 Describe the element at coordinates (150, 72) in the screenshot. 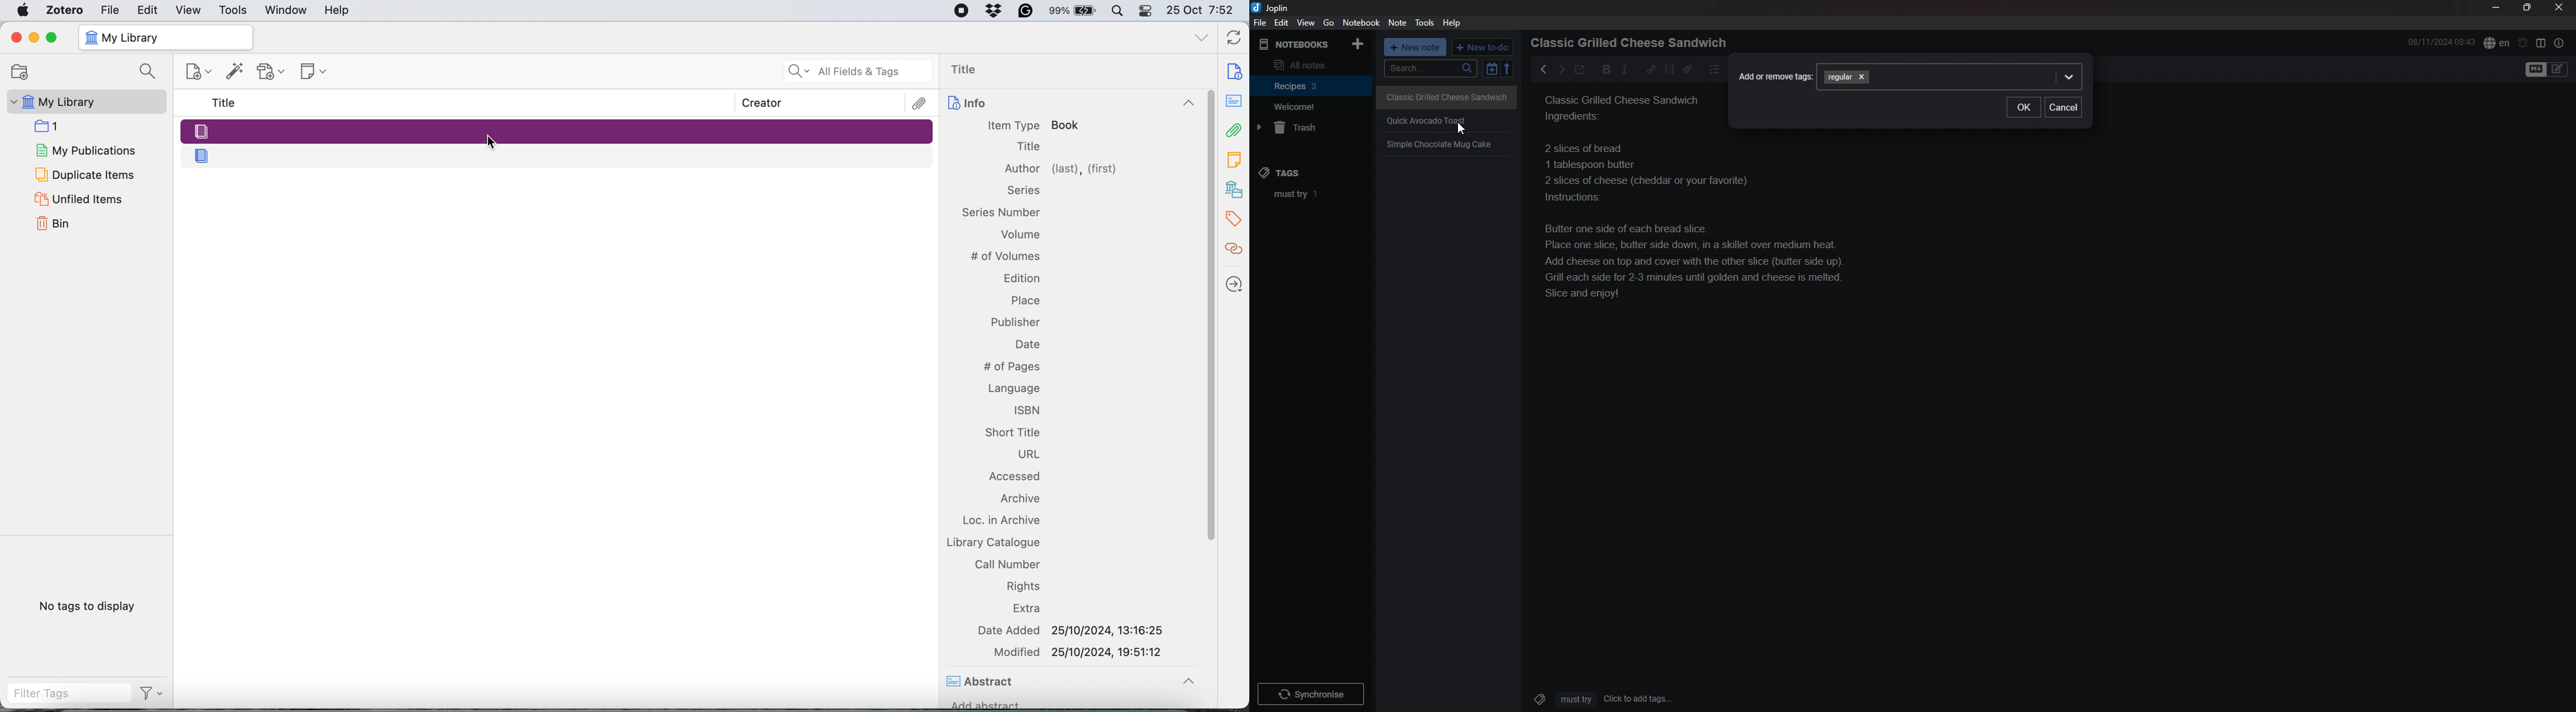

I see `Search` at that location.